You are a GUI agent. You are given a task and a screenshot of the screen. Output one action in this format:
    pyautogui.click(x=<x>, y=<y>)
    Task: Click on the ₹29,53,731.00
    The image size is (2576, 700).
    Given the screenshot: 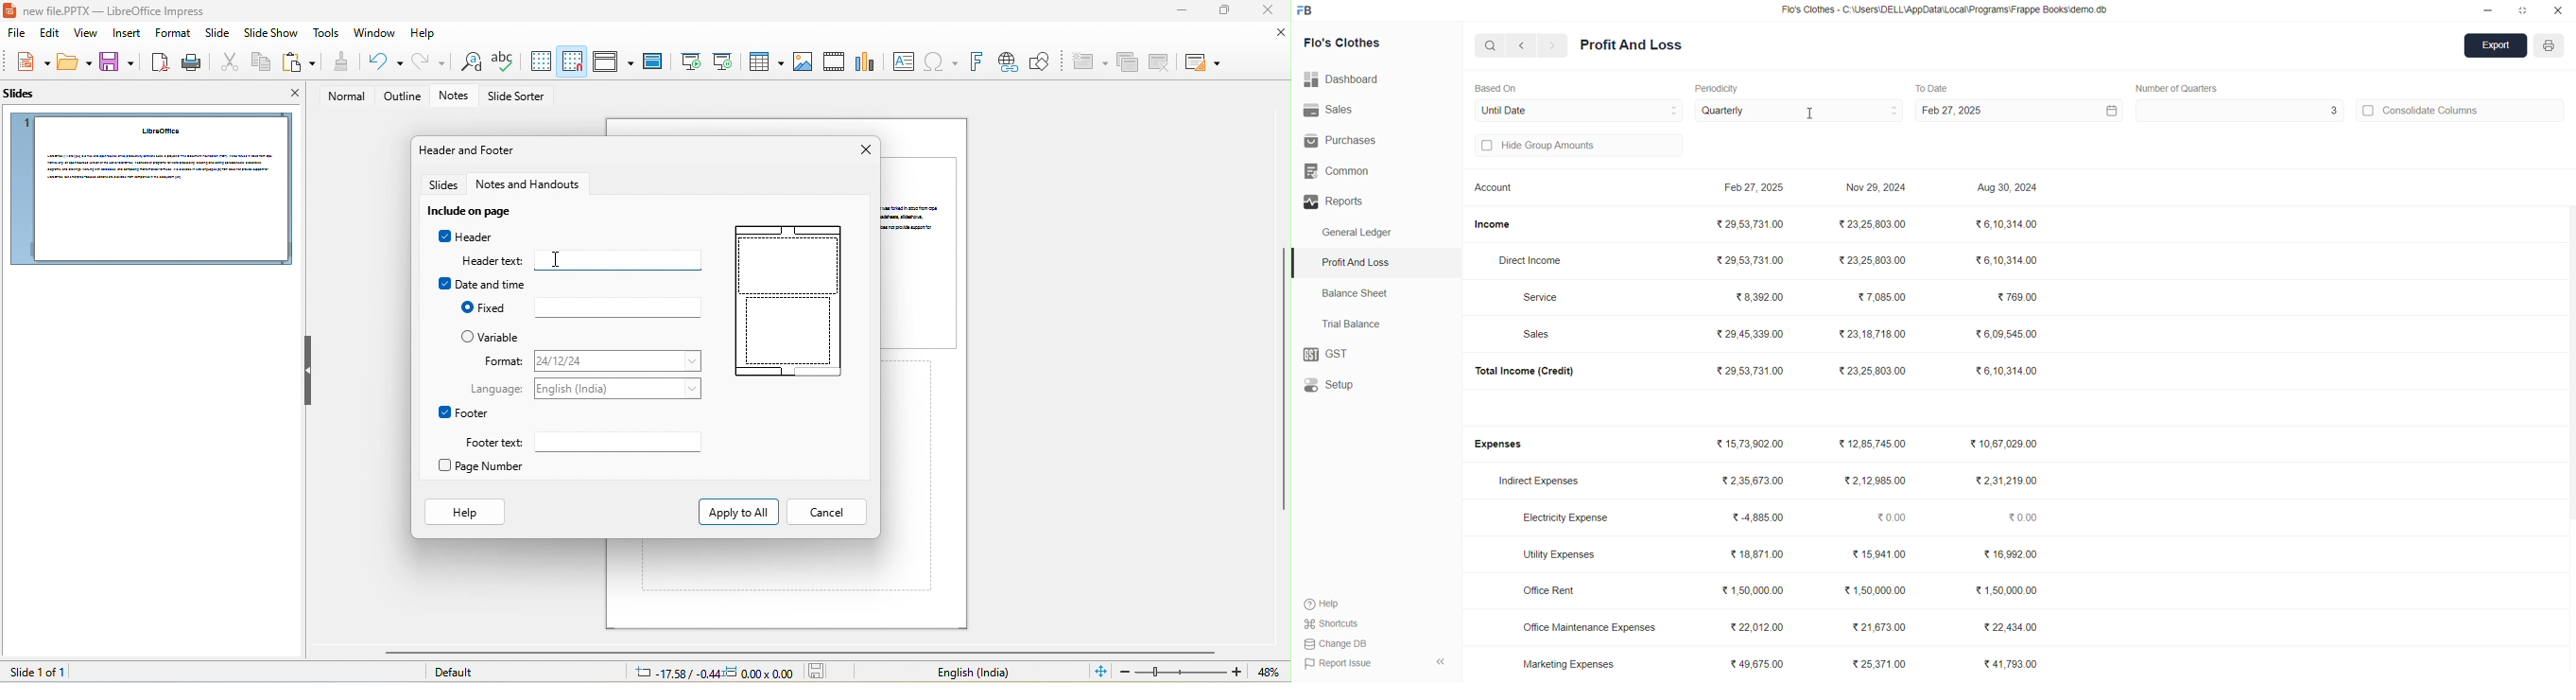 What is the action you would take?
    pyautogui.click(x=1753, y=224)
    